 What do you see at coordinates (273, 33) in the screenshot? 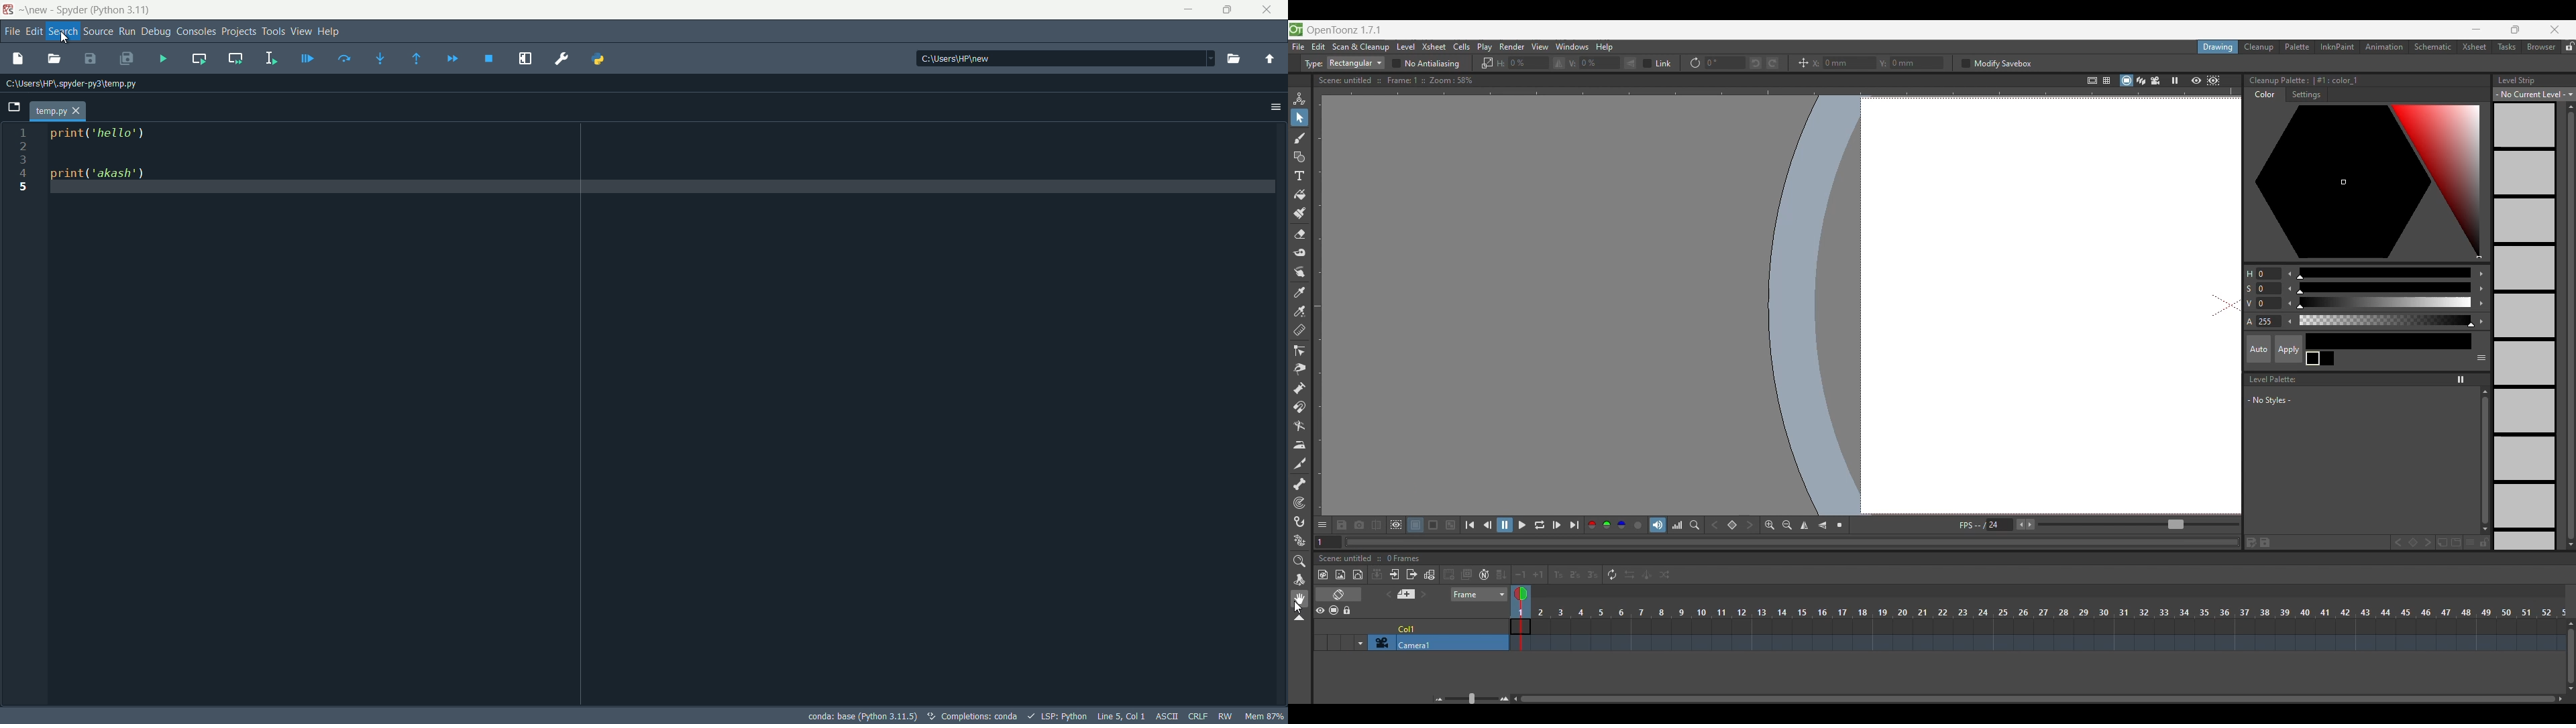
I see `tools menu` at bounding box center [273, 33].